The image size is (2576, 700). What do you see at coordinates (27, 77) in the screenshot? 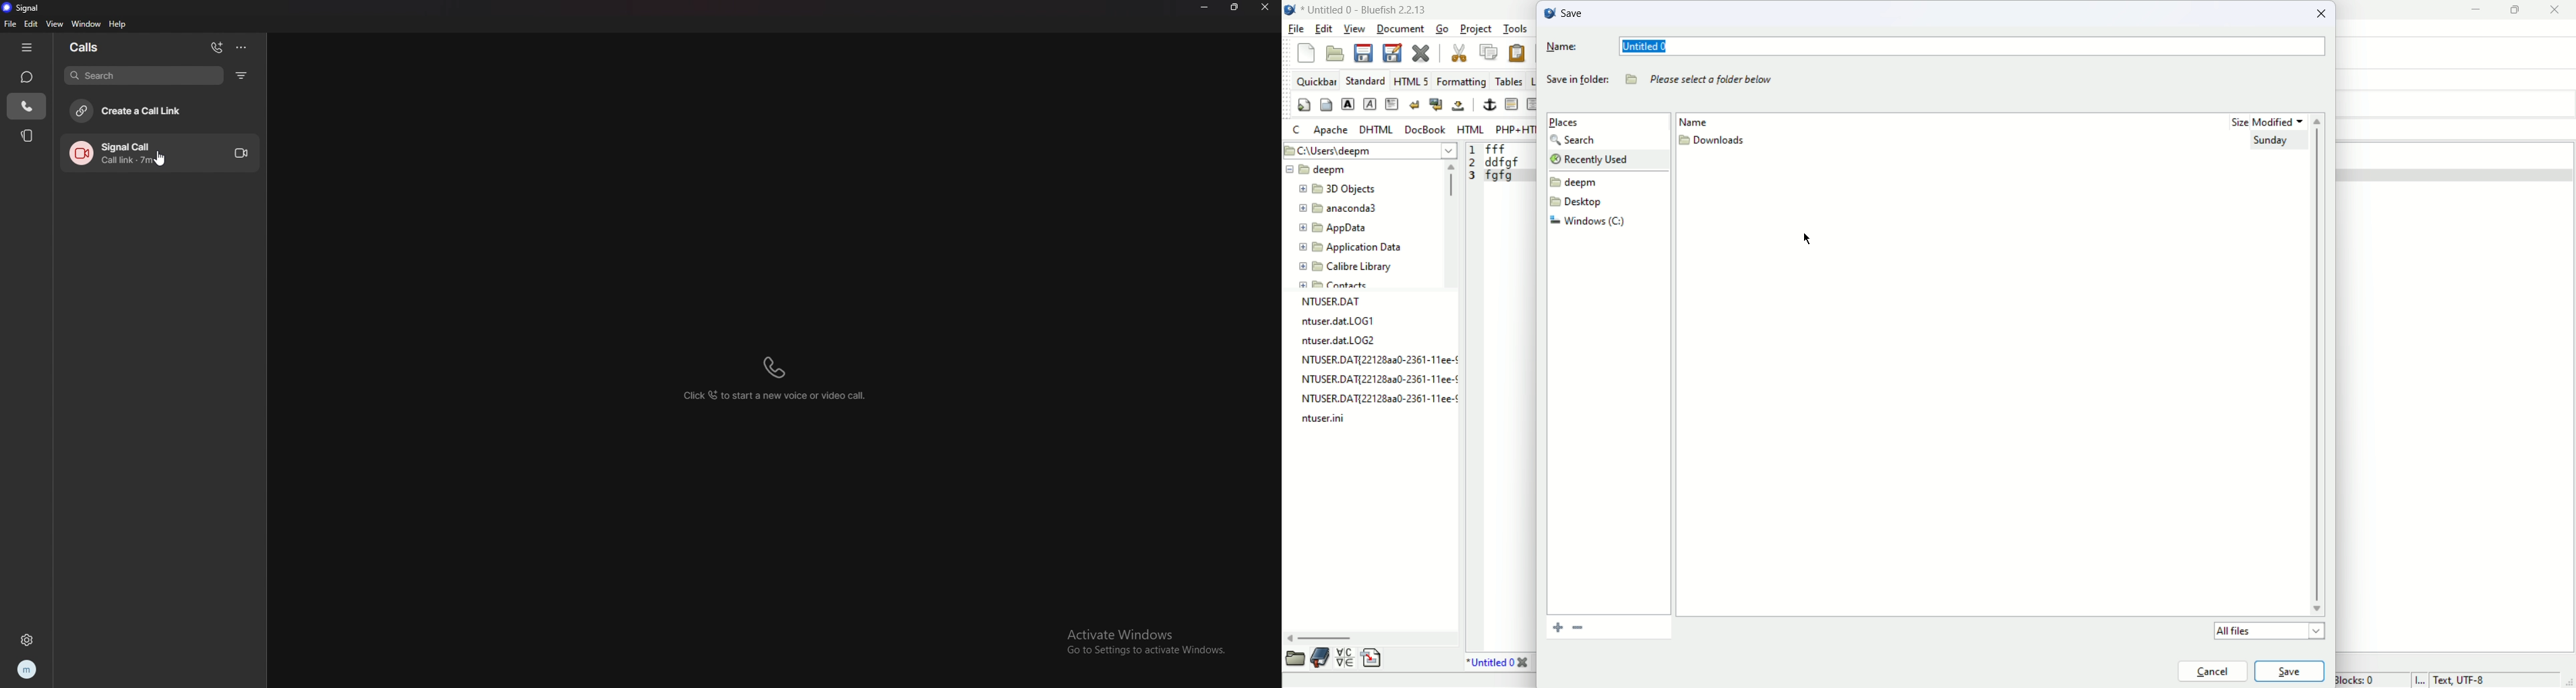
I see `chats` at bounding box center [27, 77].